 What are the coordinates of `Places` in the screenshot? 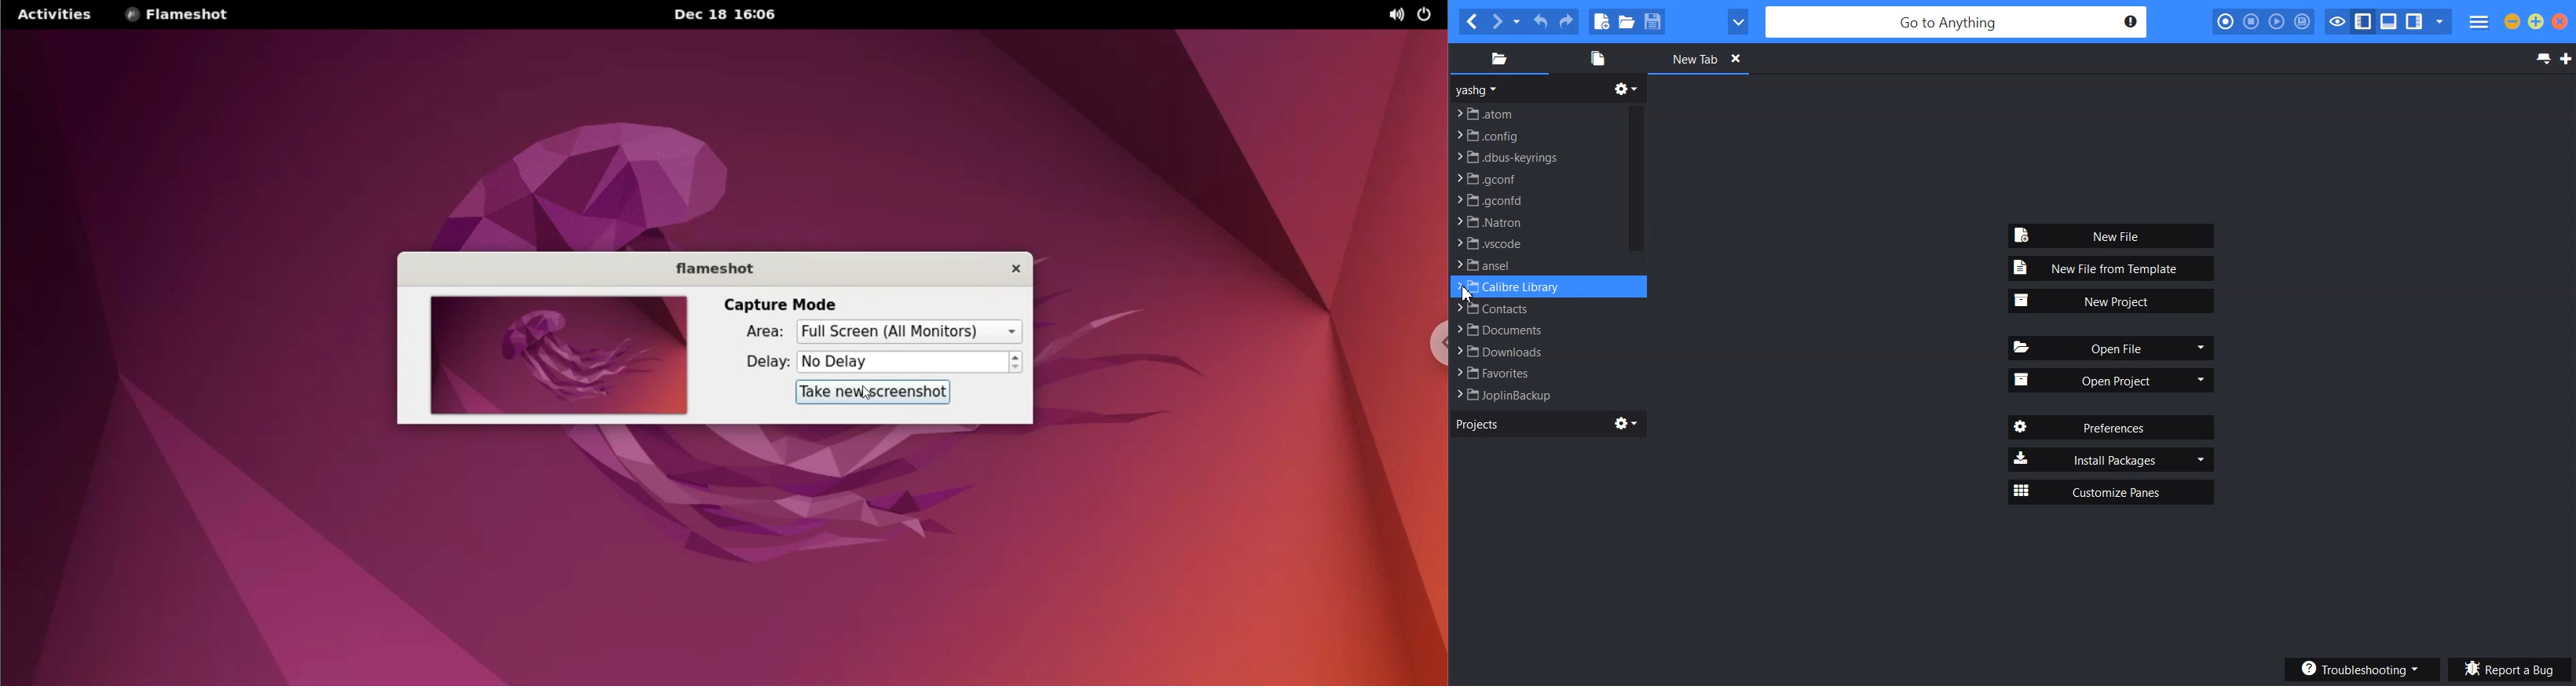 It's located at (1498, 58).